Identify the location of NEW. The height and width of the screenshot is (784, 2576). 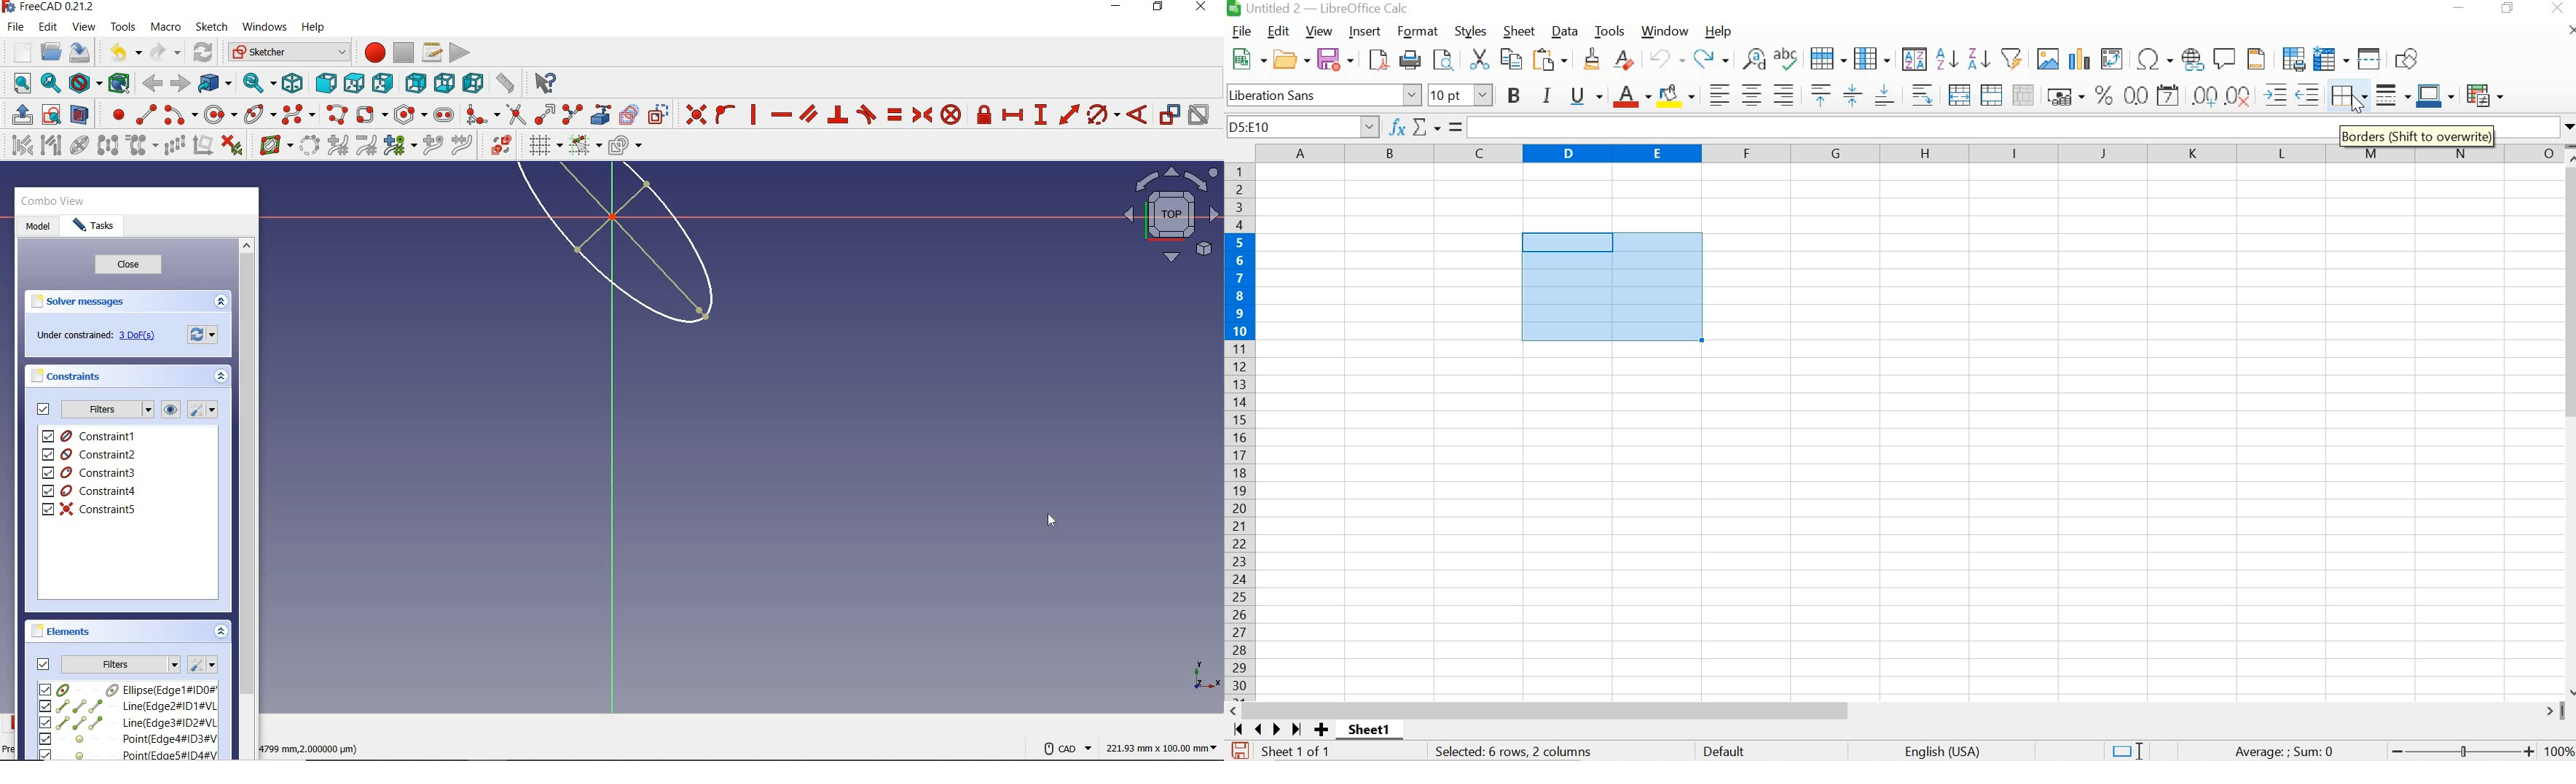
(1247, 57).